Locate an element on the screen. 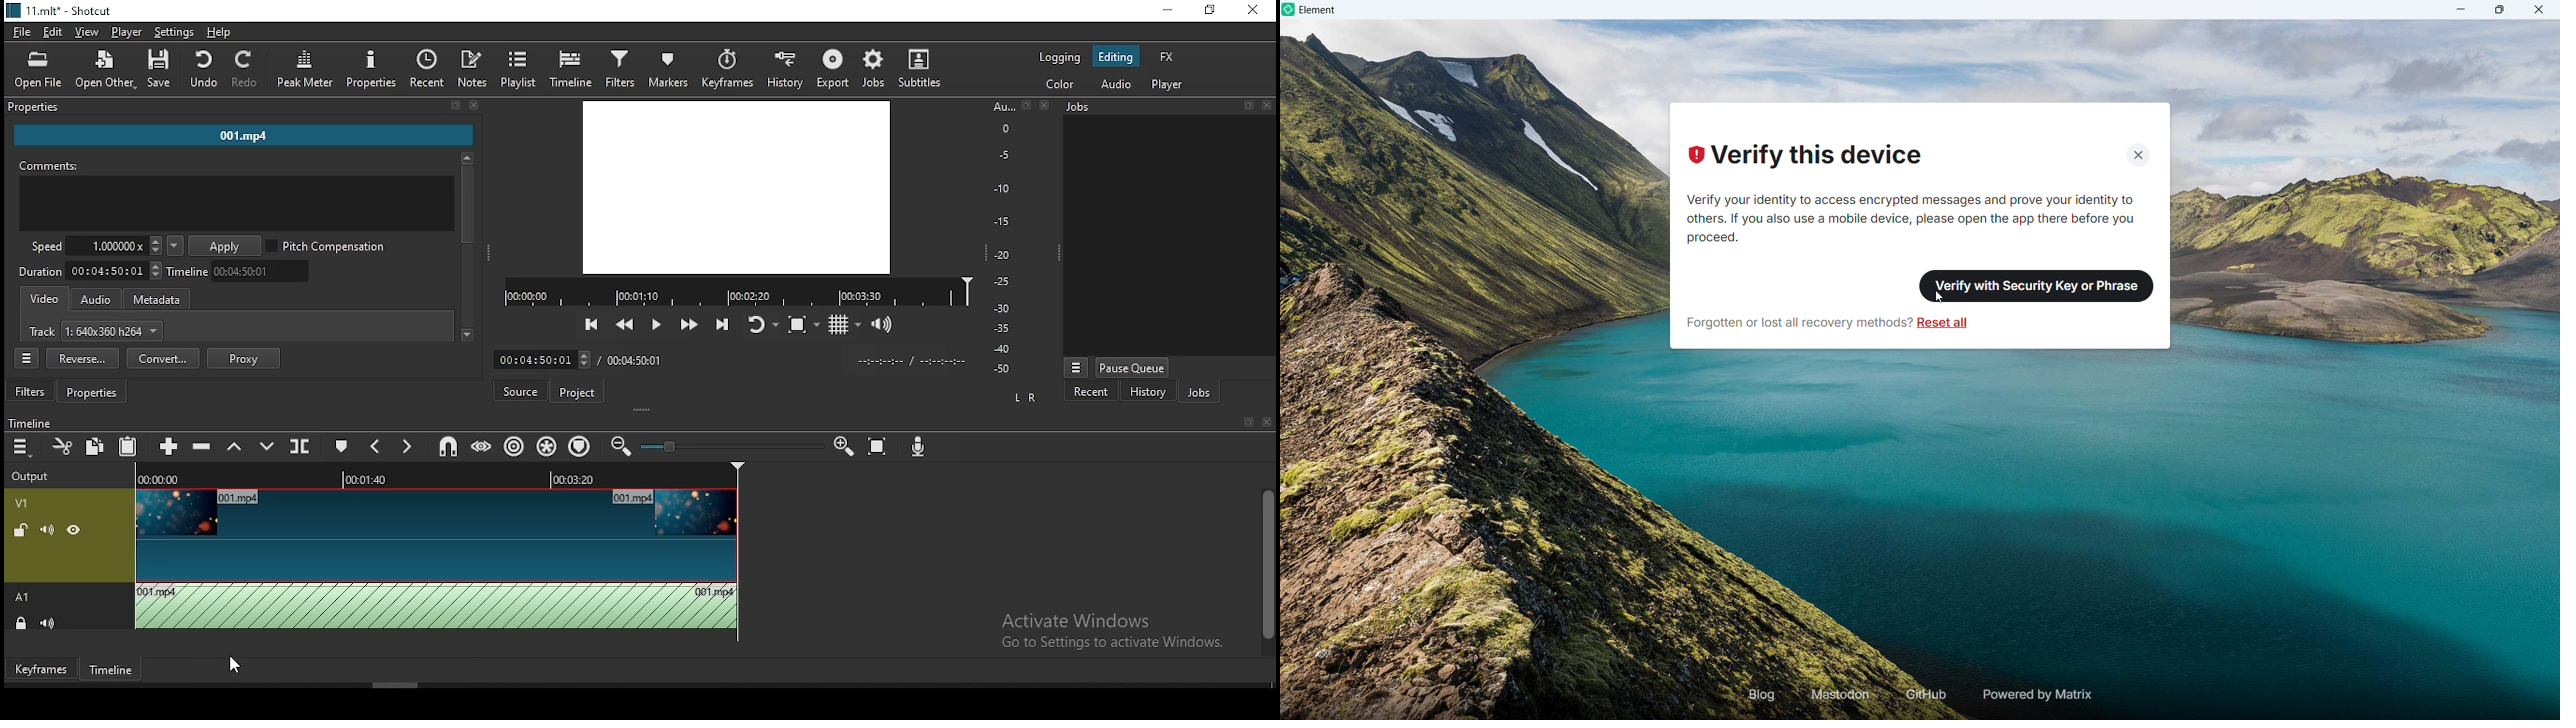  properties menu is located at coordinates (26, 358).